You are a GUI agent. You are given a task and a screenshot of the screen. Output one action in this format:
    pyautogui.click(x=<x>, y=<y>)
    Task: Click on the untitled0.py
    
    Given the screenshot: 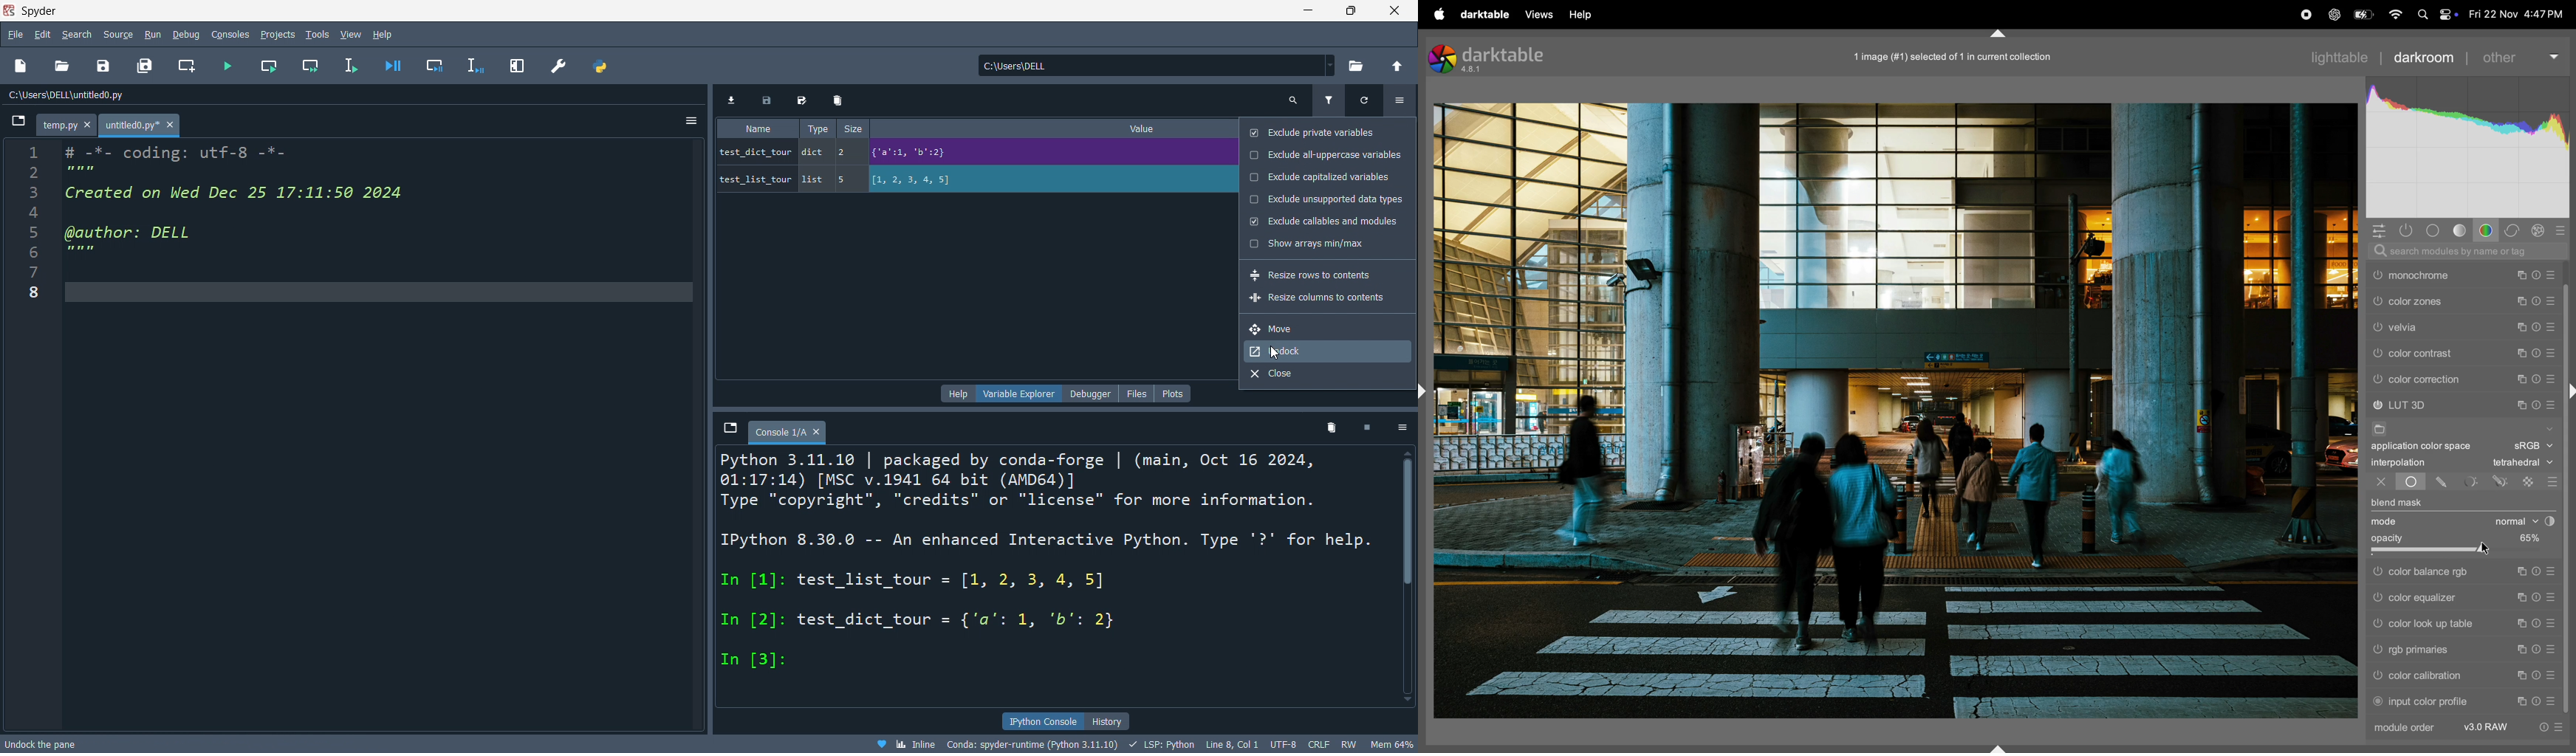 What is the action you would take?
    pyautogui.click(x=140, y=126)
    